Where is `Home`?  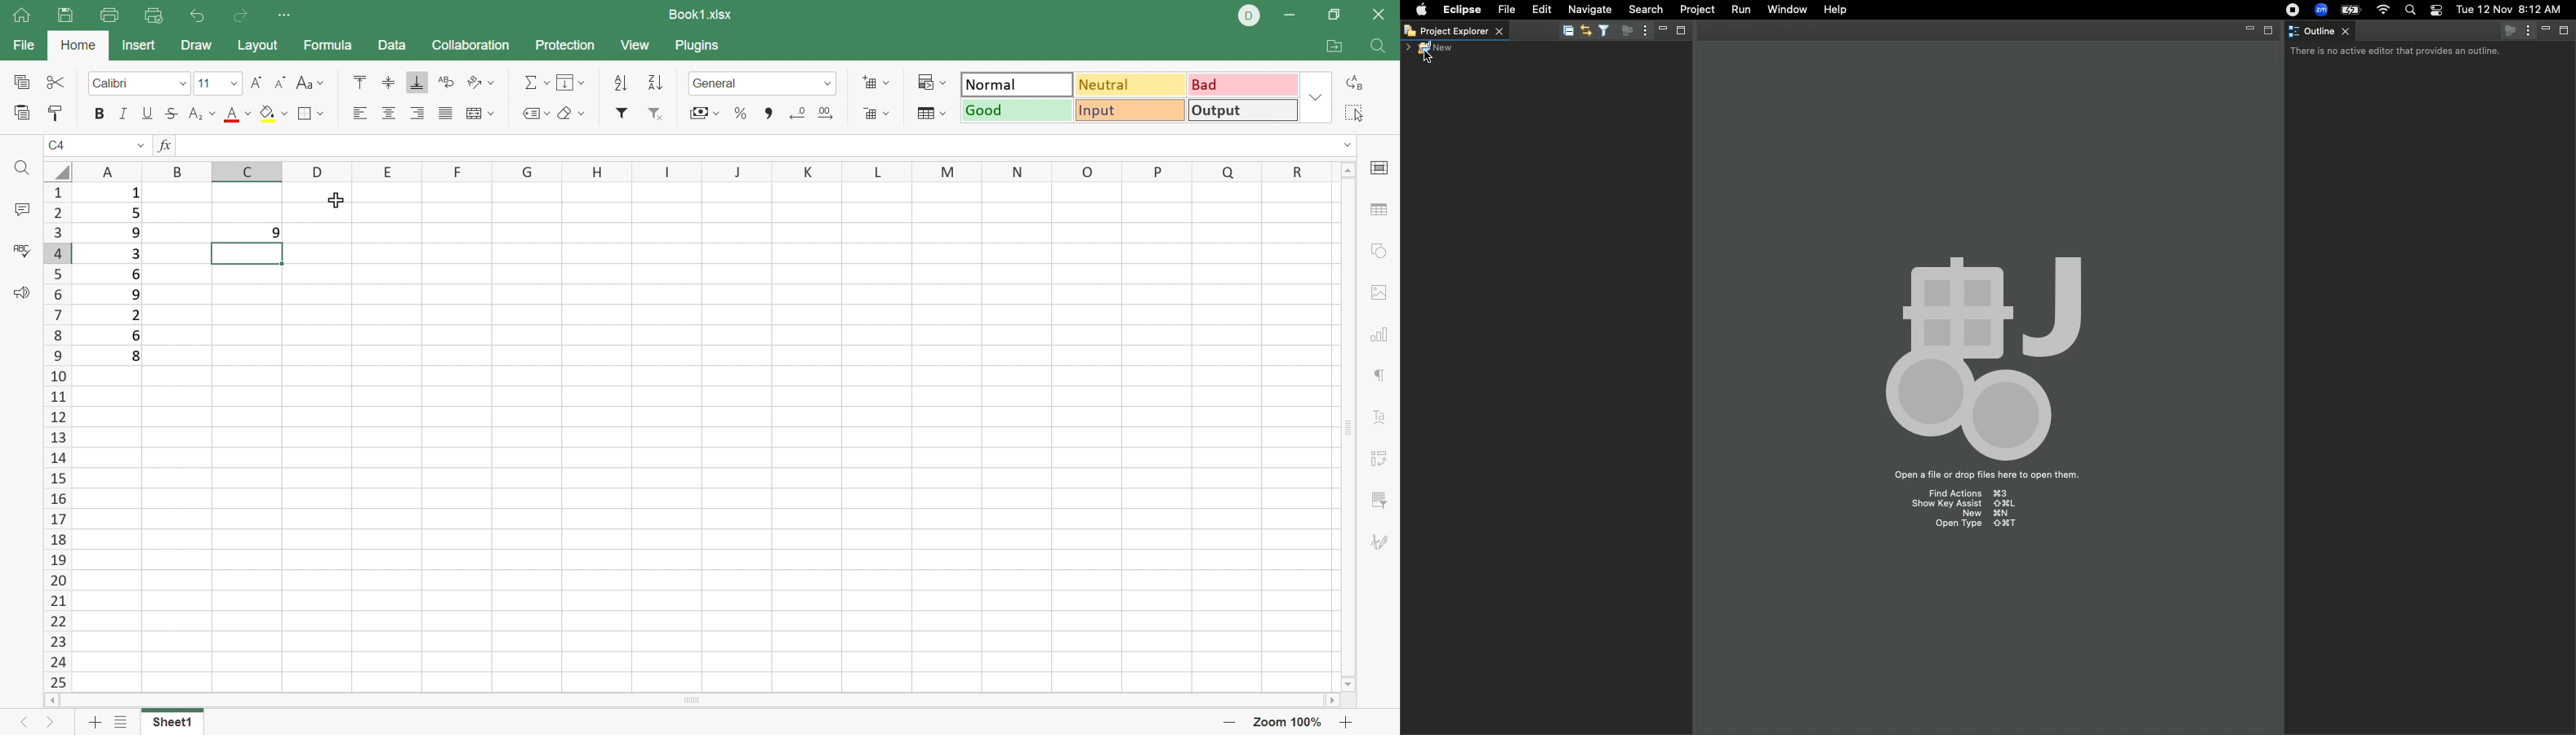 Home is located at coordinates (23, 16).